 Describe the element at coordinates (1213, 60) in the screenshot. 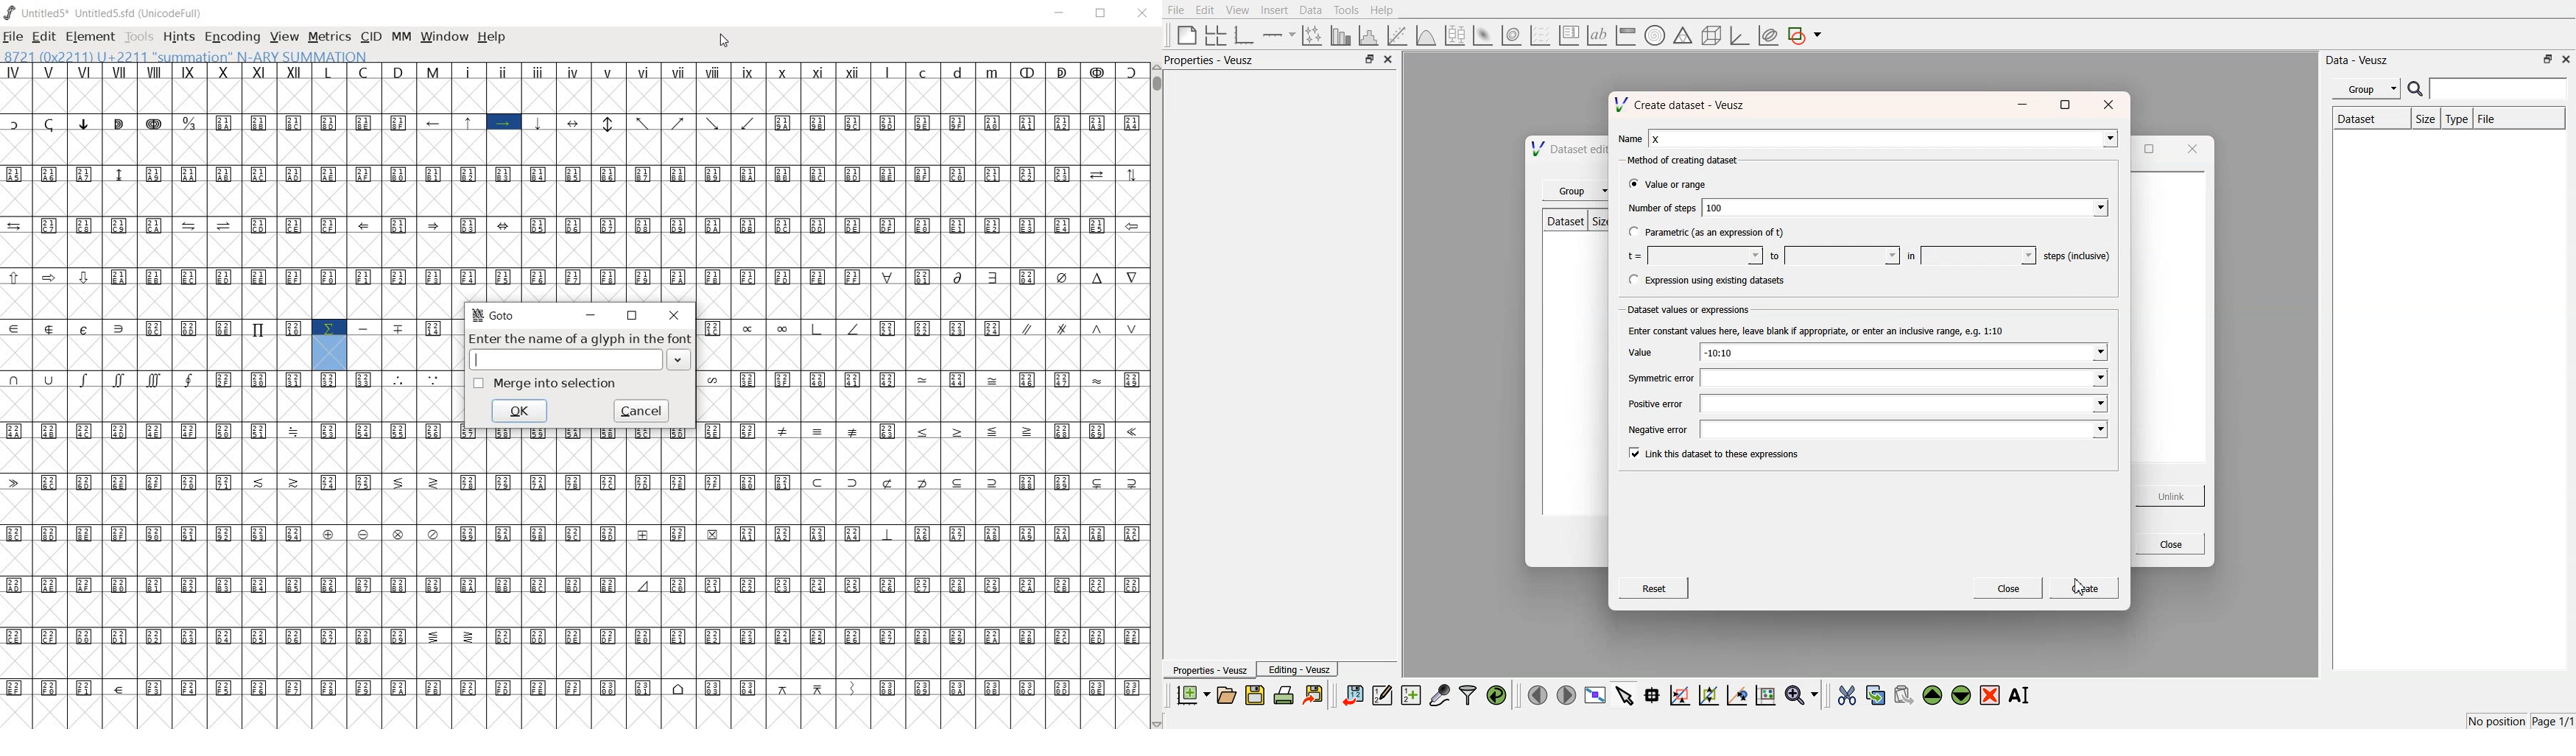

I see `Properties - Veusz` at that location.